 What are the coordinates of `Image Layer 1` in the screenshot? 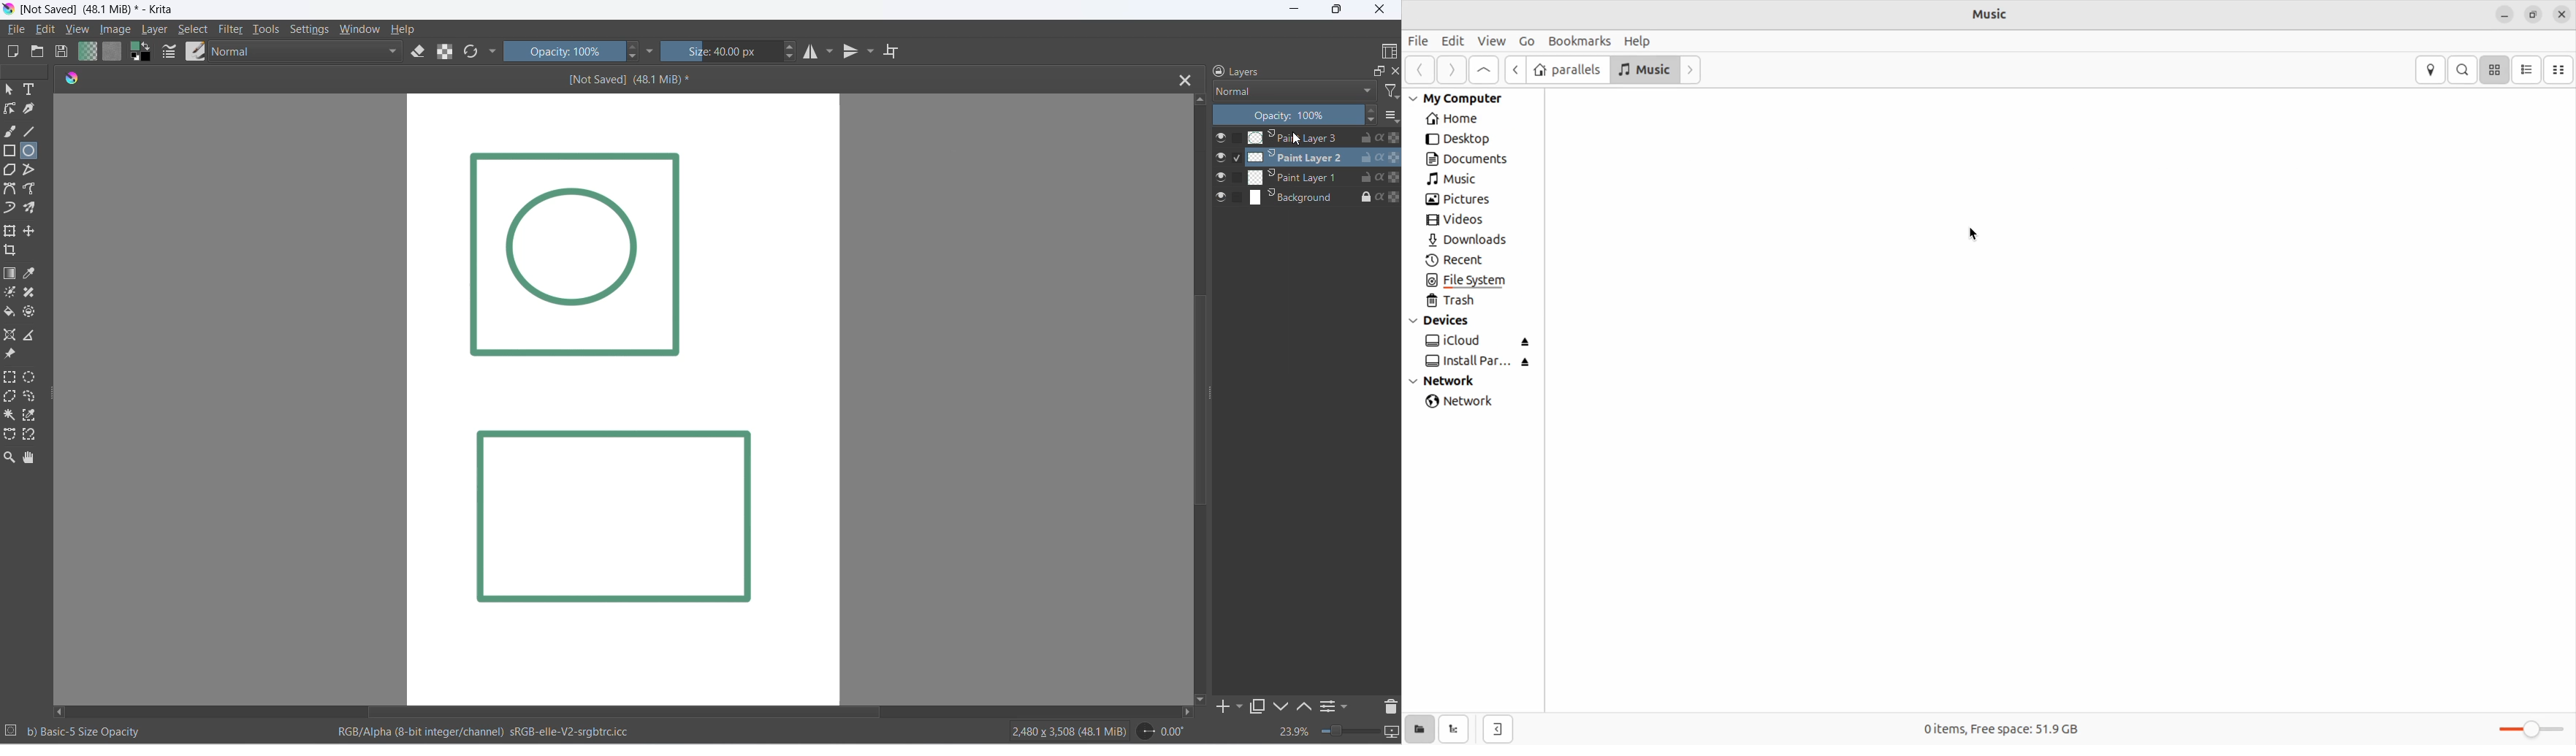 It's located at (576, 260).